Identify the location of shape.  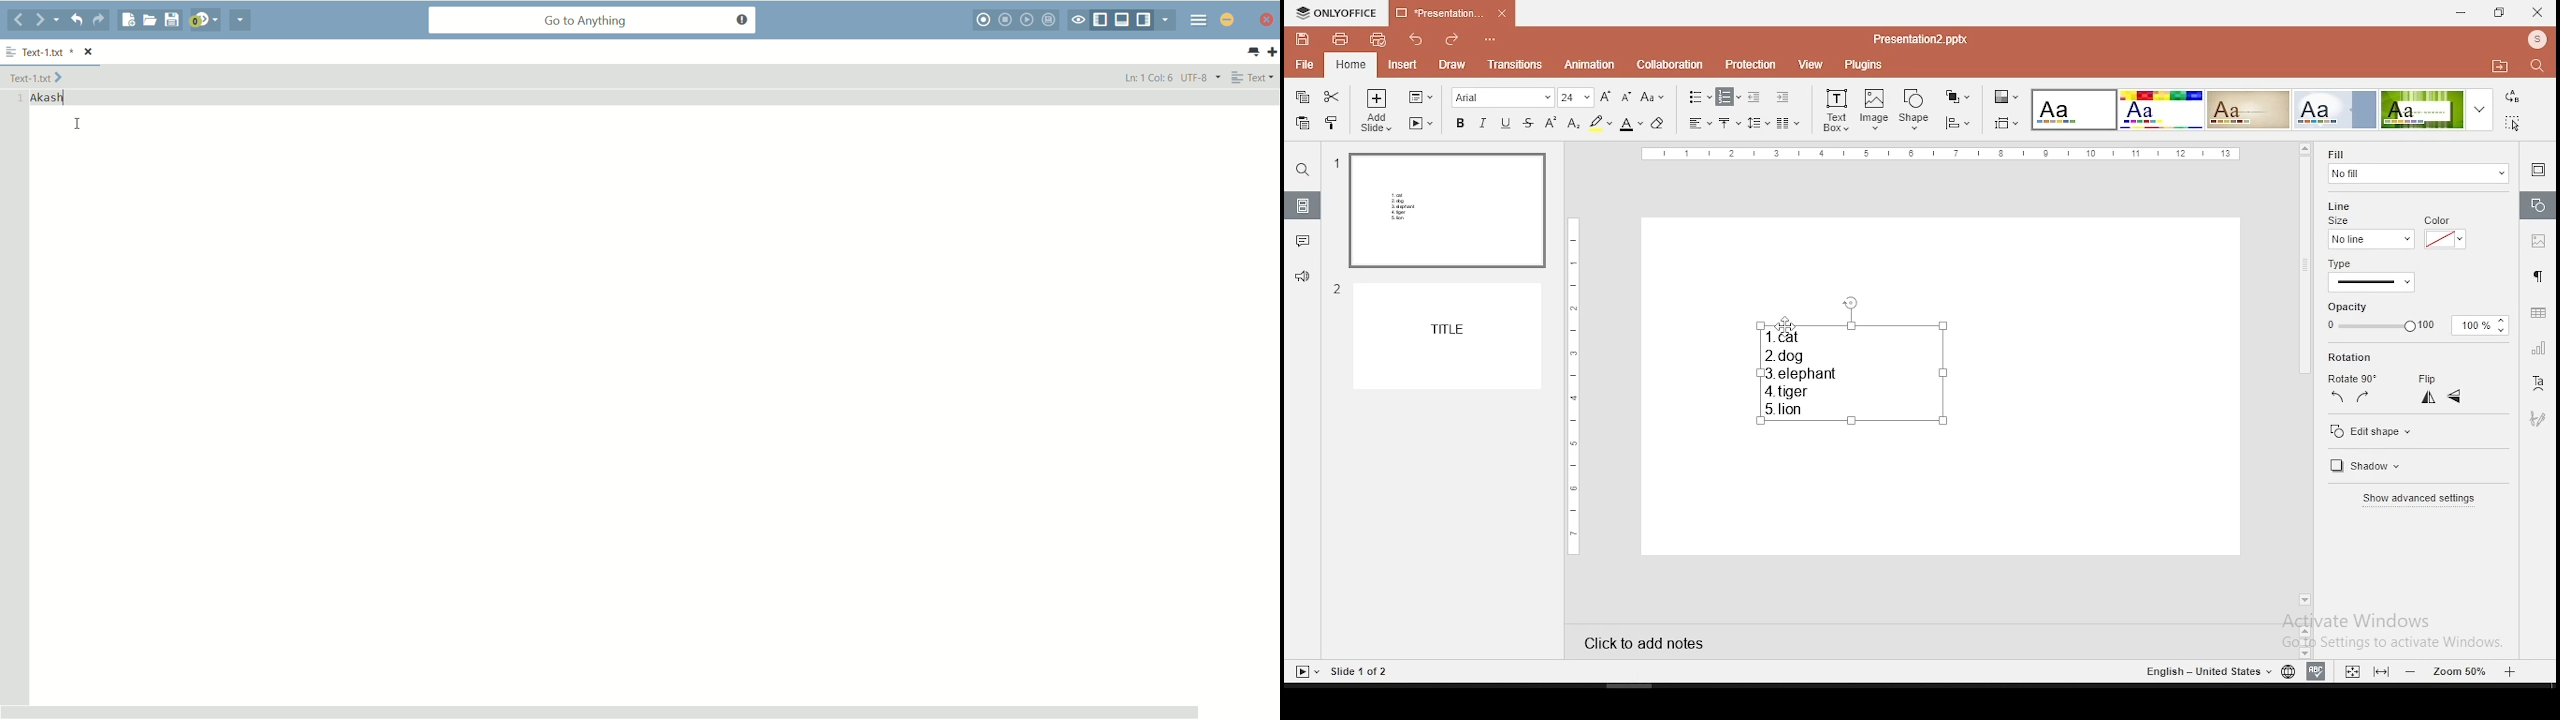
(1915, 111).